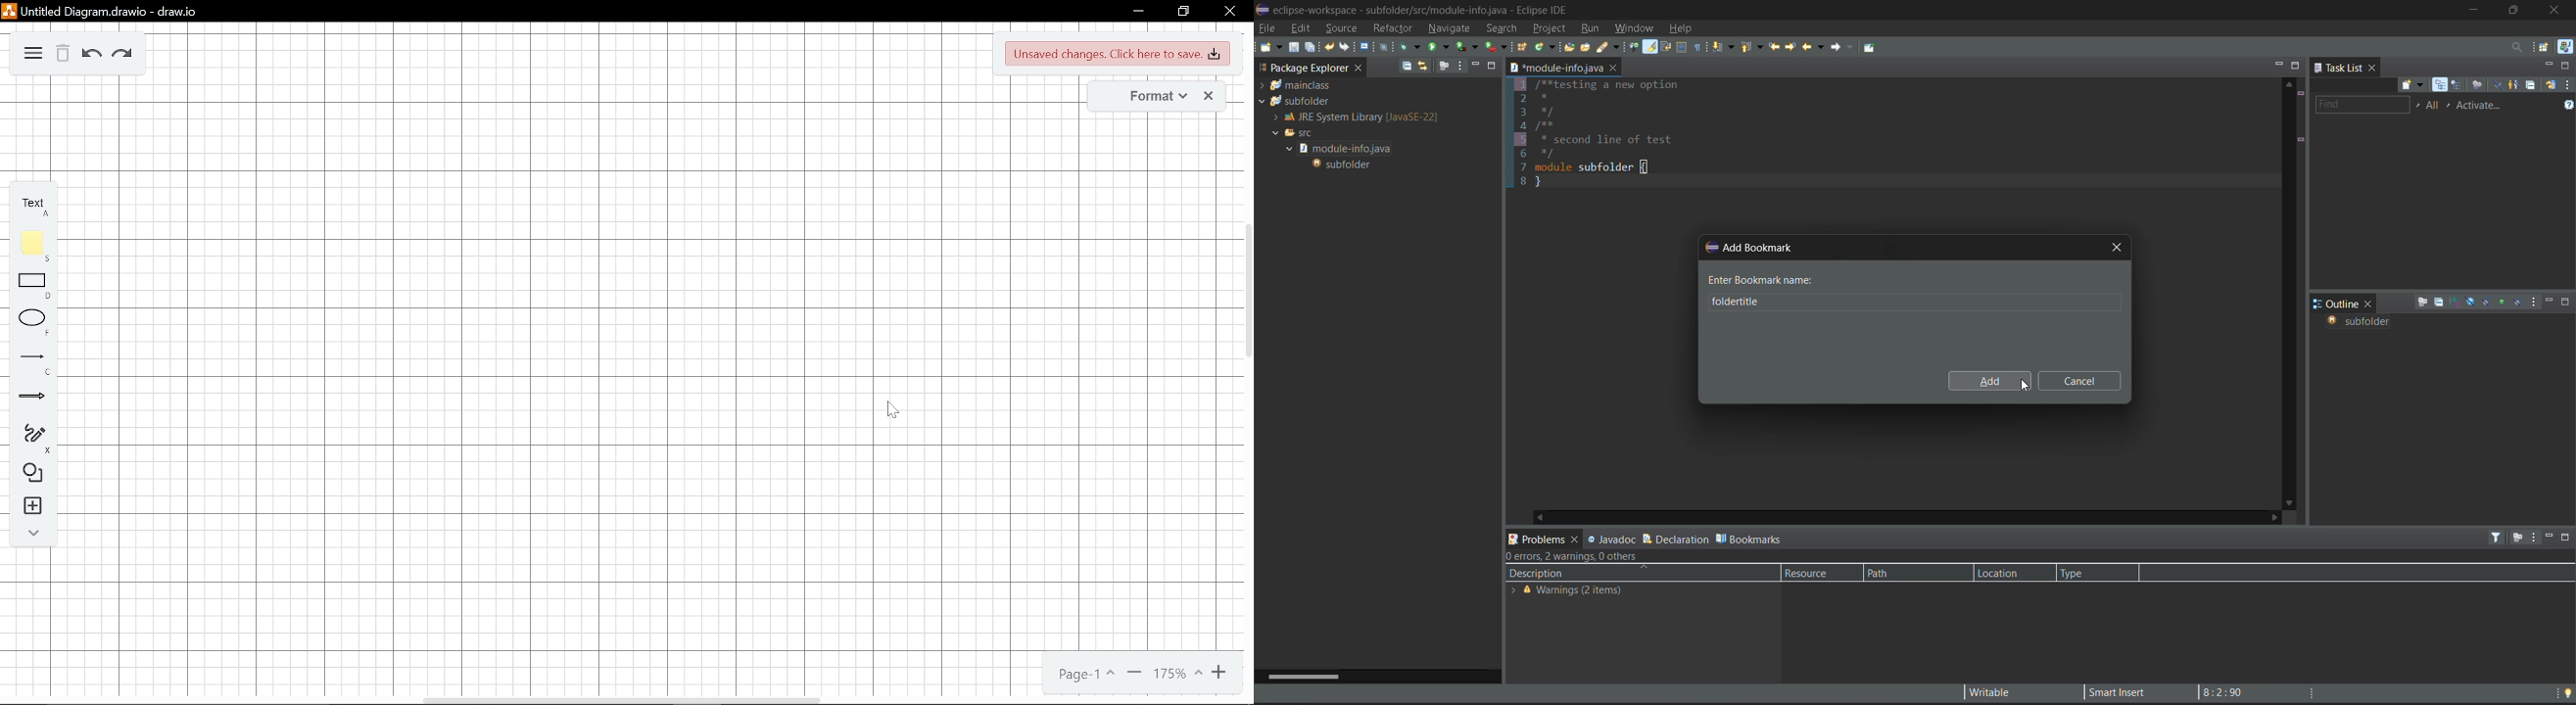 This screenshot has height=728, width=2576. Describe the element at coordinates (111, 12) in the screenshot. I see `Untitled Diagram.drawio - draw.io` at that location.